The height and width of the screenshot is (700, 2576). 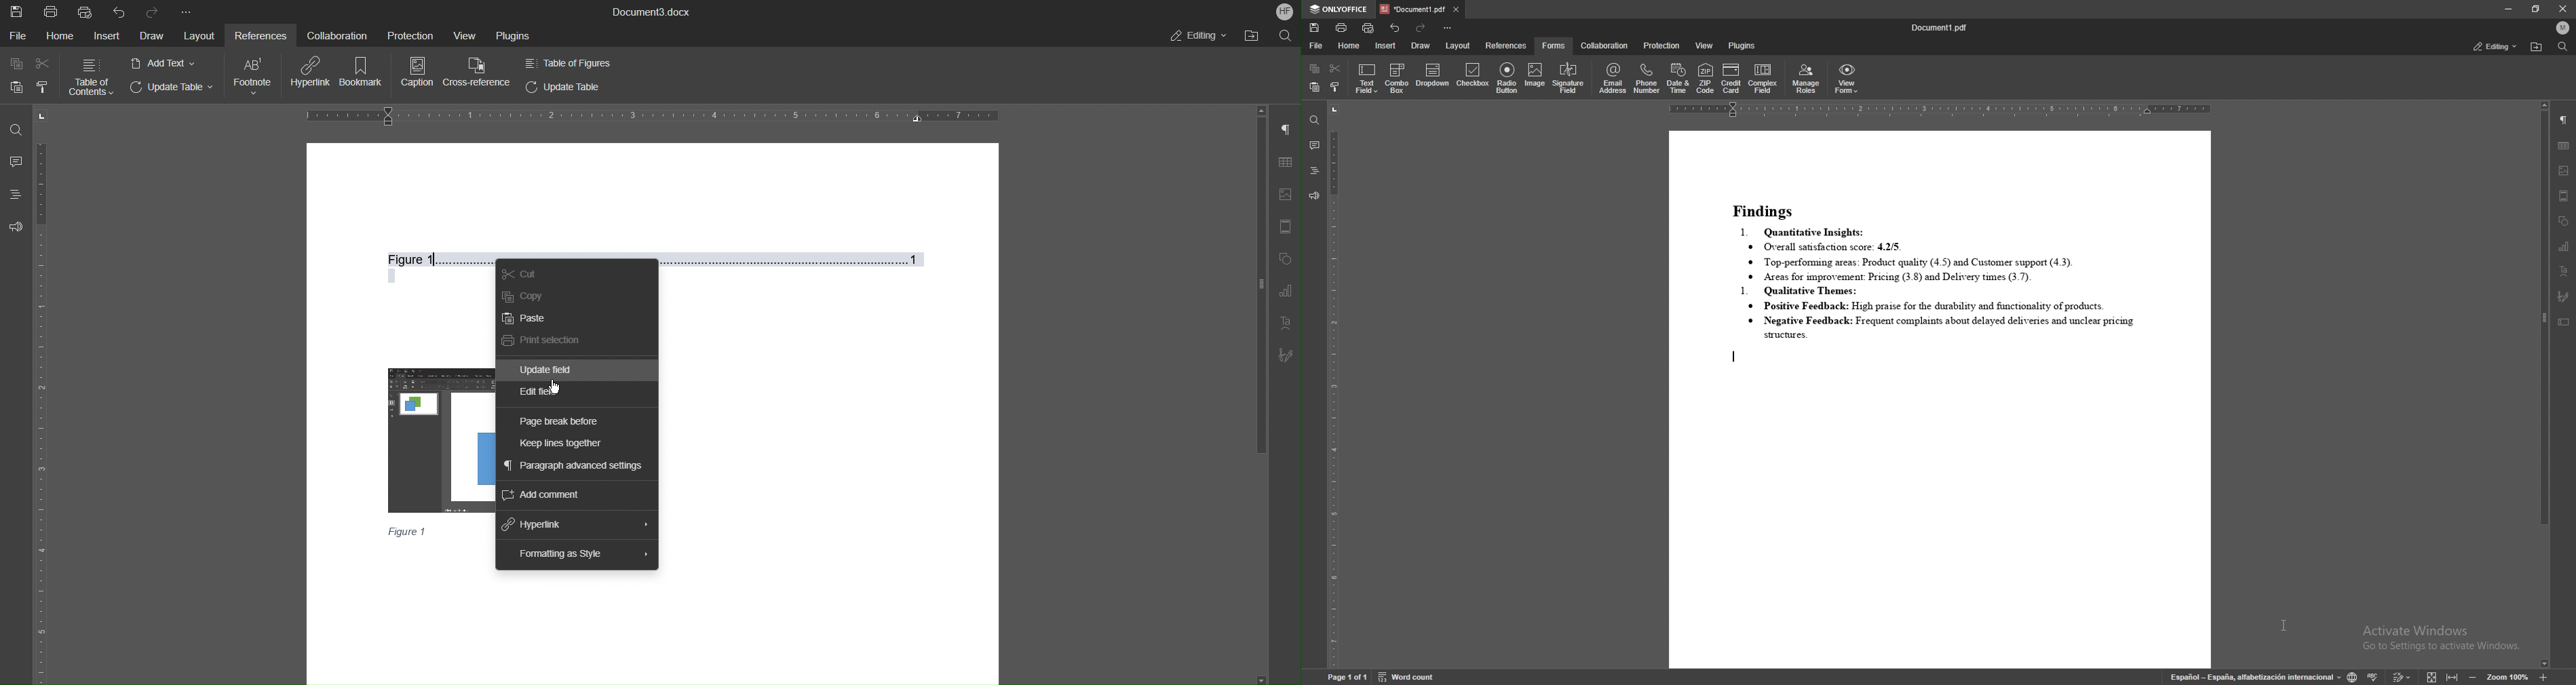 I want to click on References, so click(x=258, y=34).